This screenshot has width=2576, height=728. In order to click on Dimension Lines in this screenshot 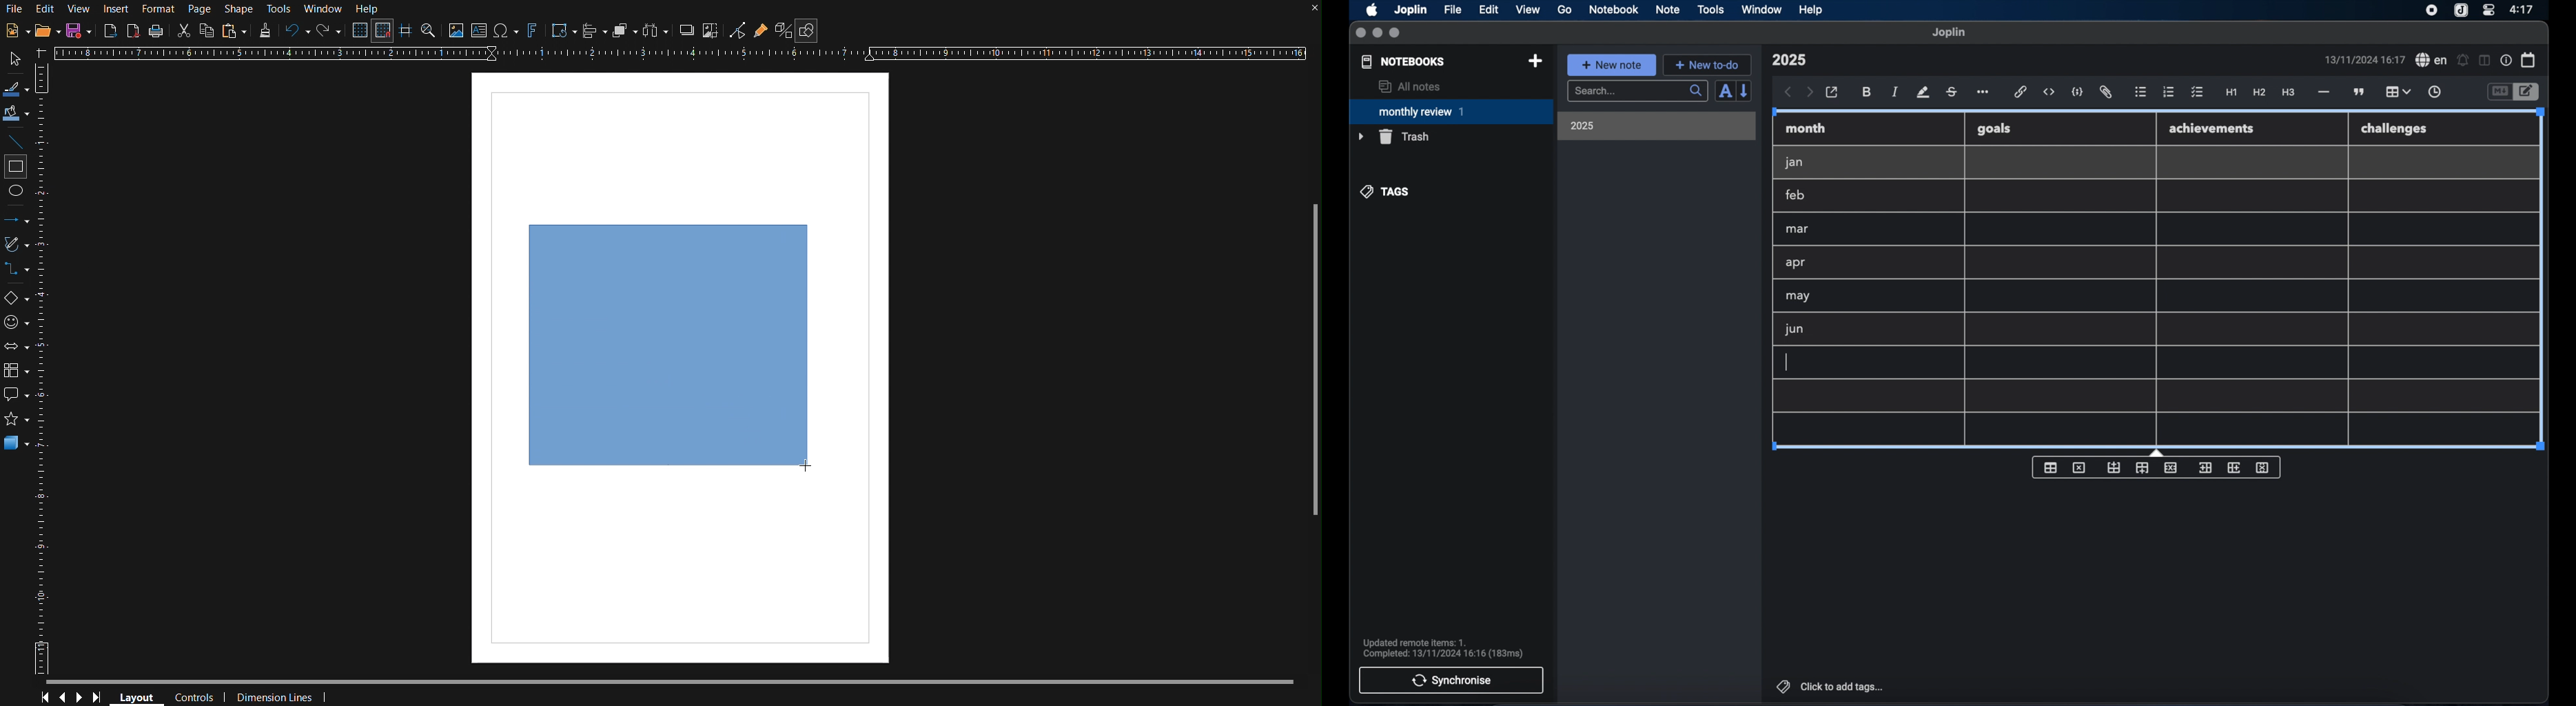, I will do `click(286, 697)`.